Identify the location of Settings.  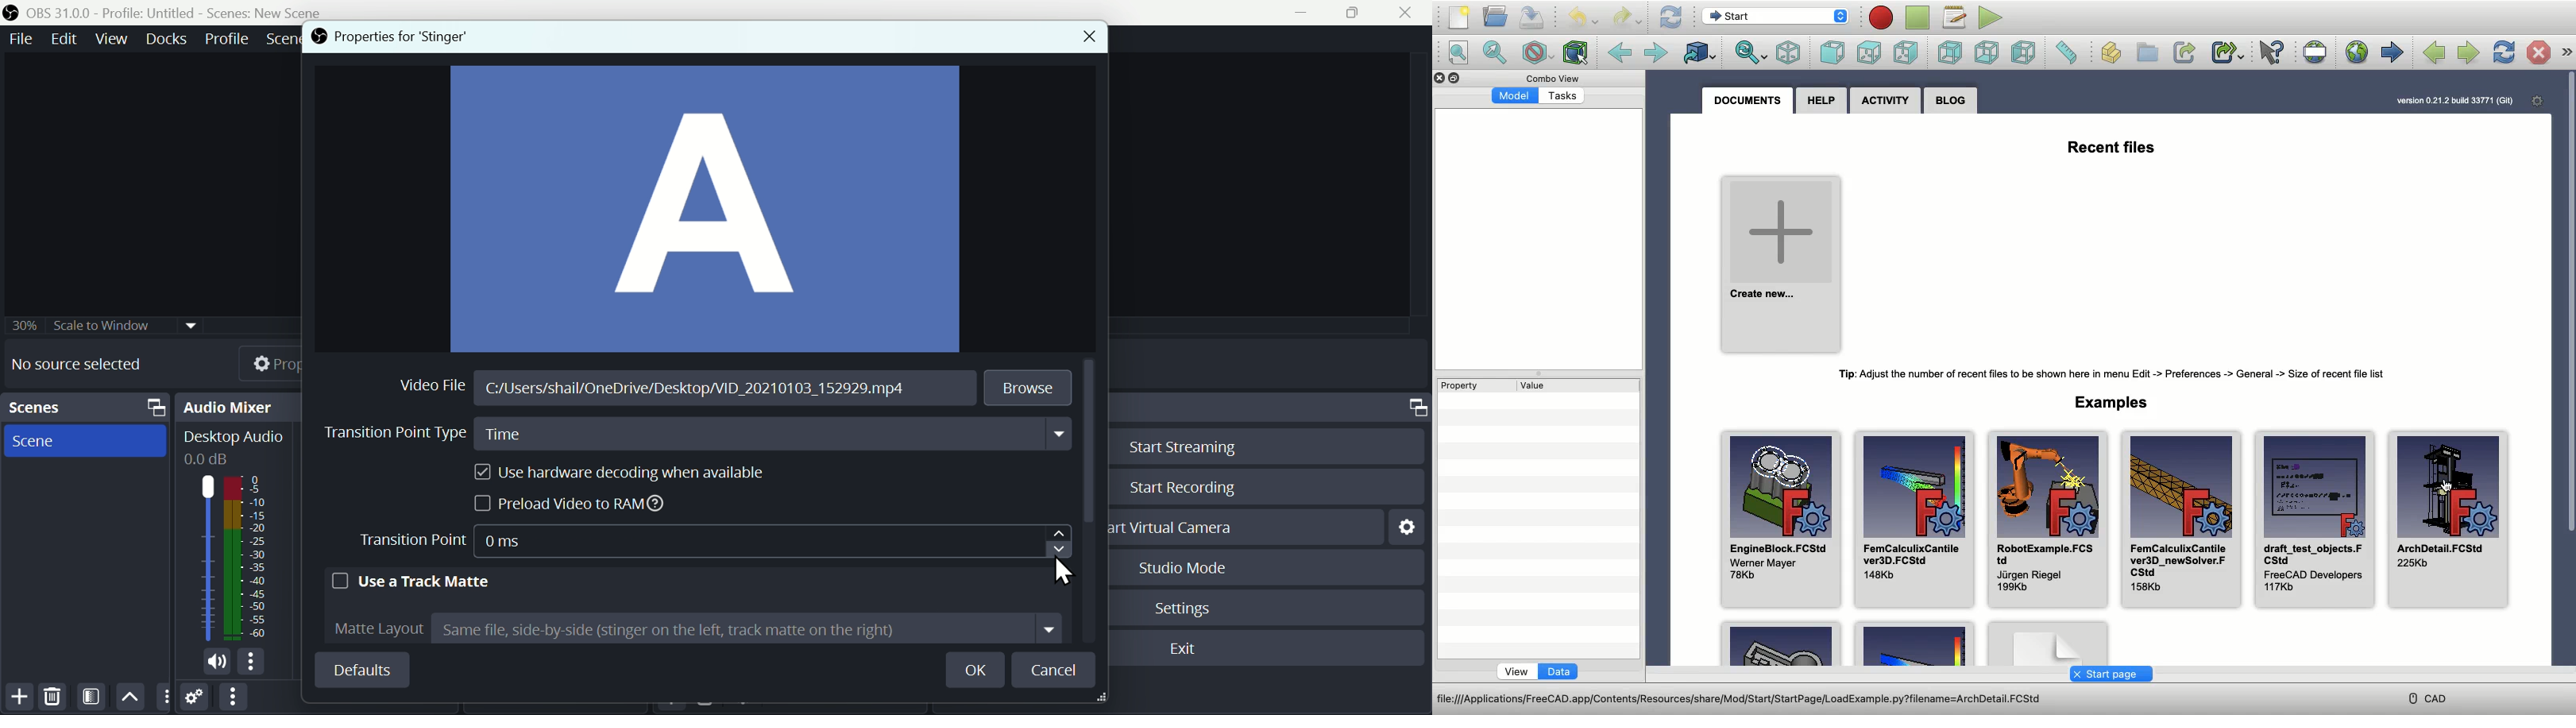
(196, 699).